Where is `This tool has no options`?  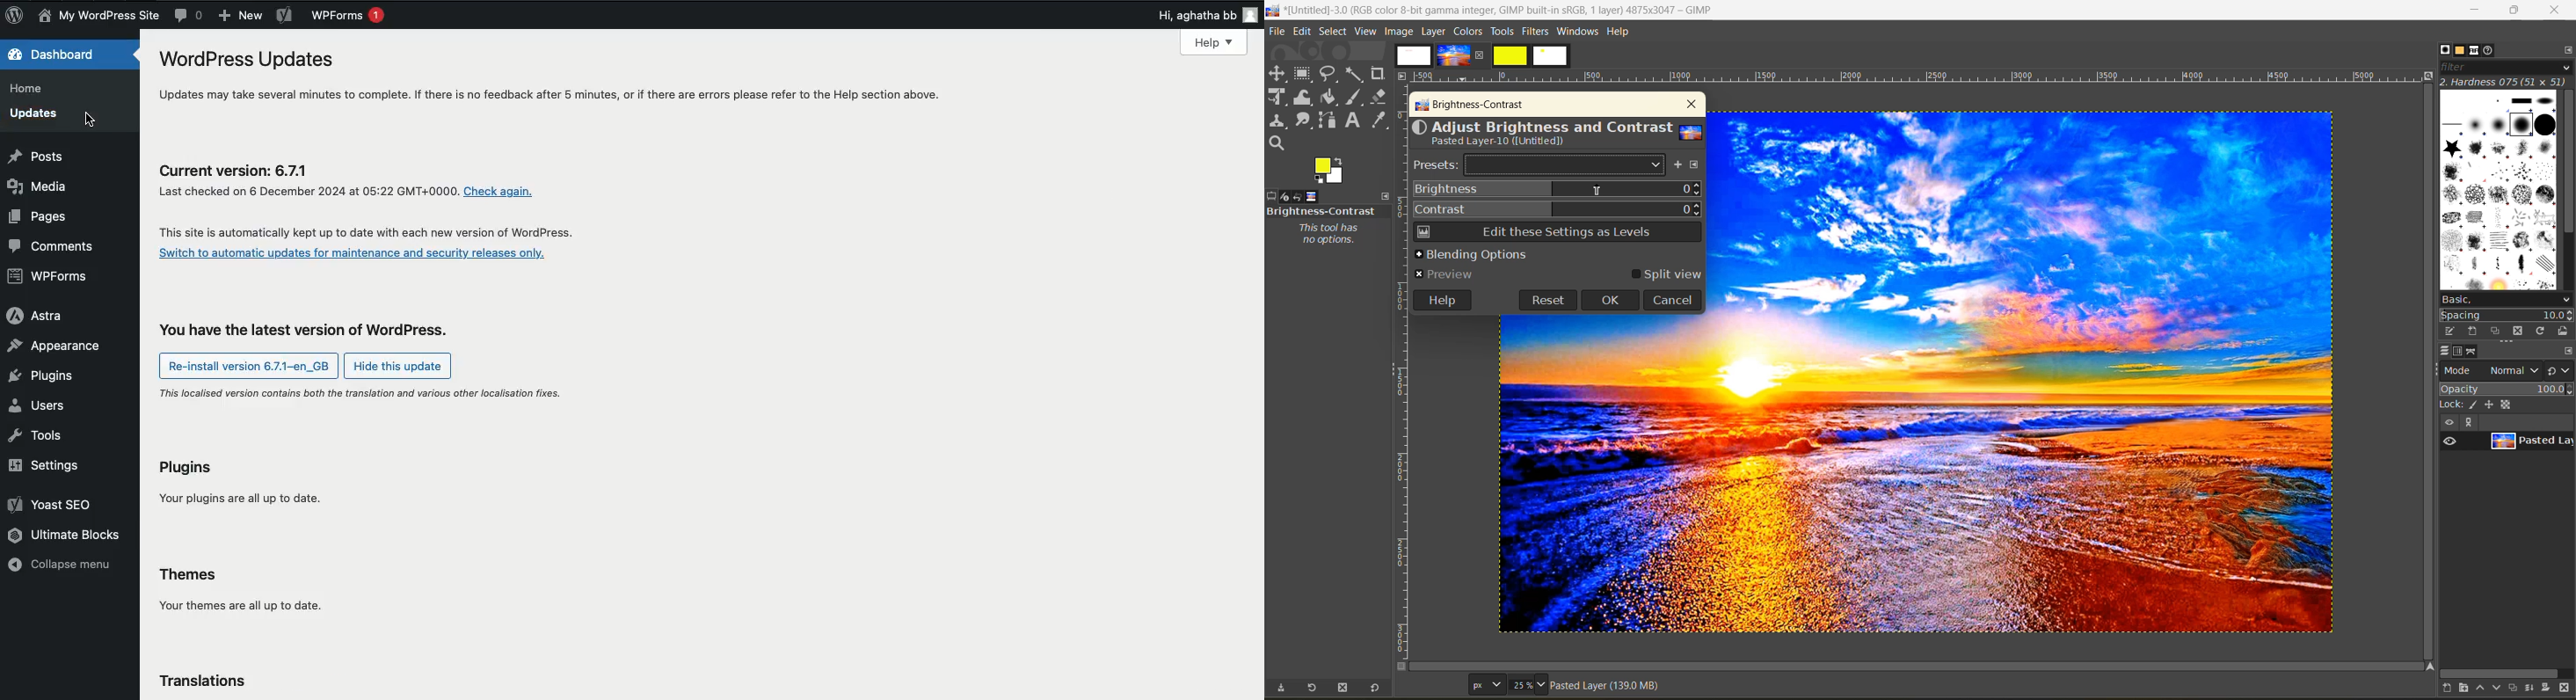 This tool has no options is located at coordinates (1327, 234).